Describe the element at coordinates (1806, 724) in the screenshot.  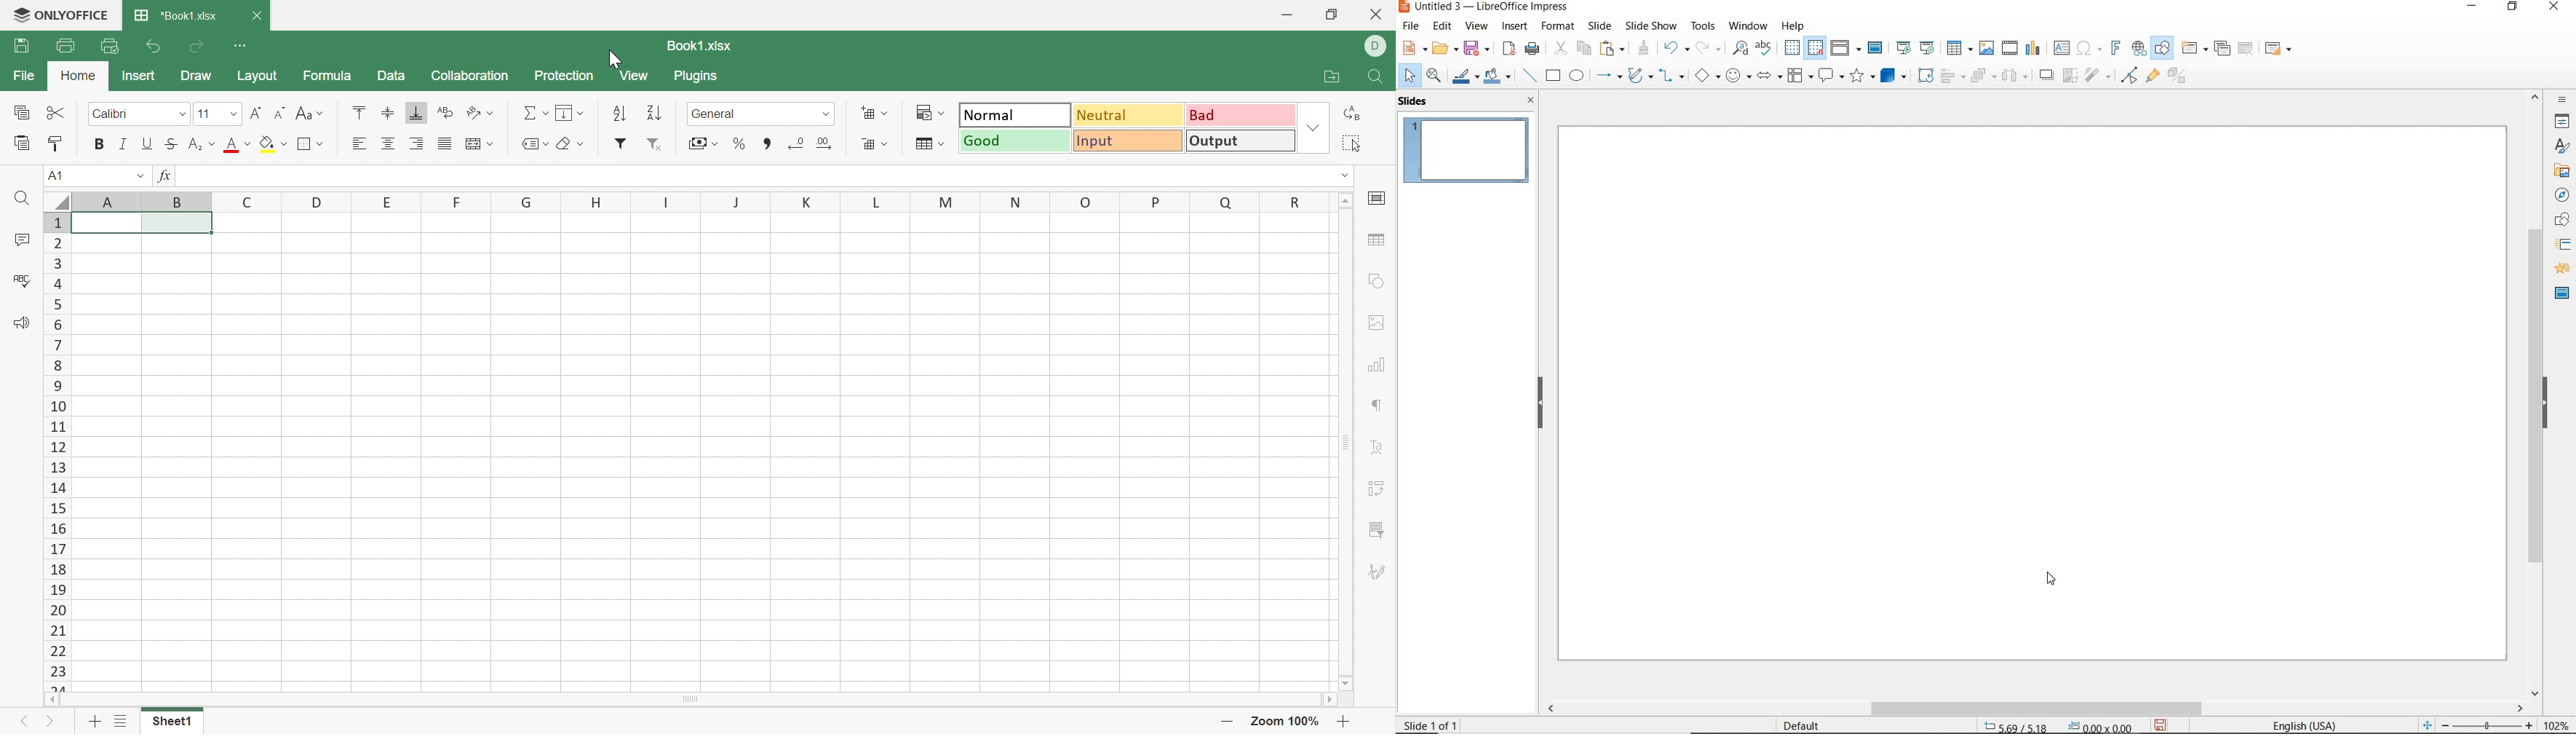
I see `DEFAULT` at that location.